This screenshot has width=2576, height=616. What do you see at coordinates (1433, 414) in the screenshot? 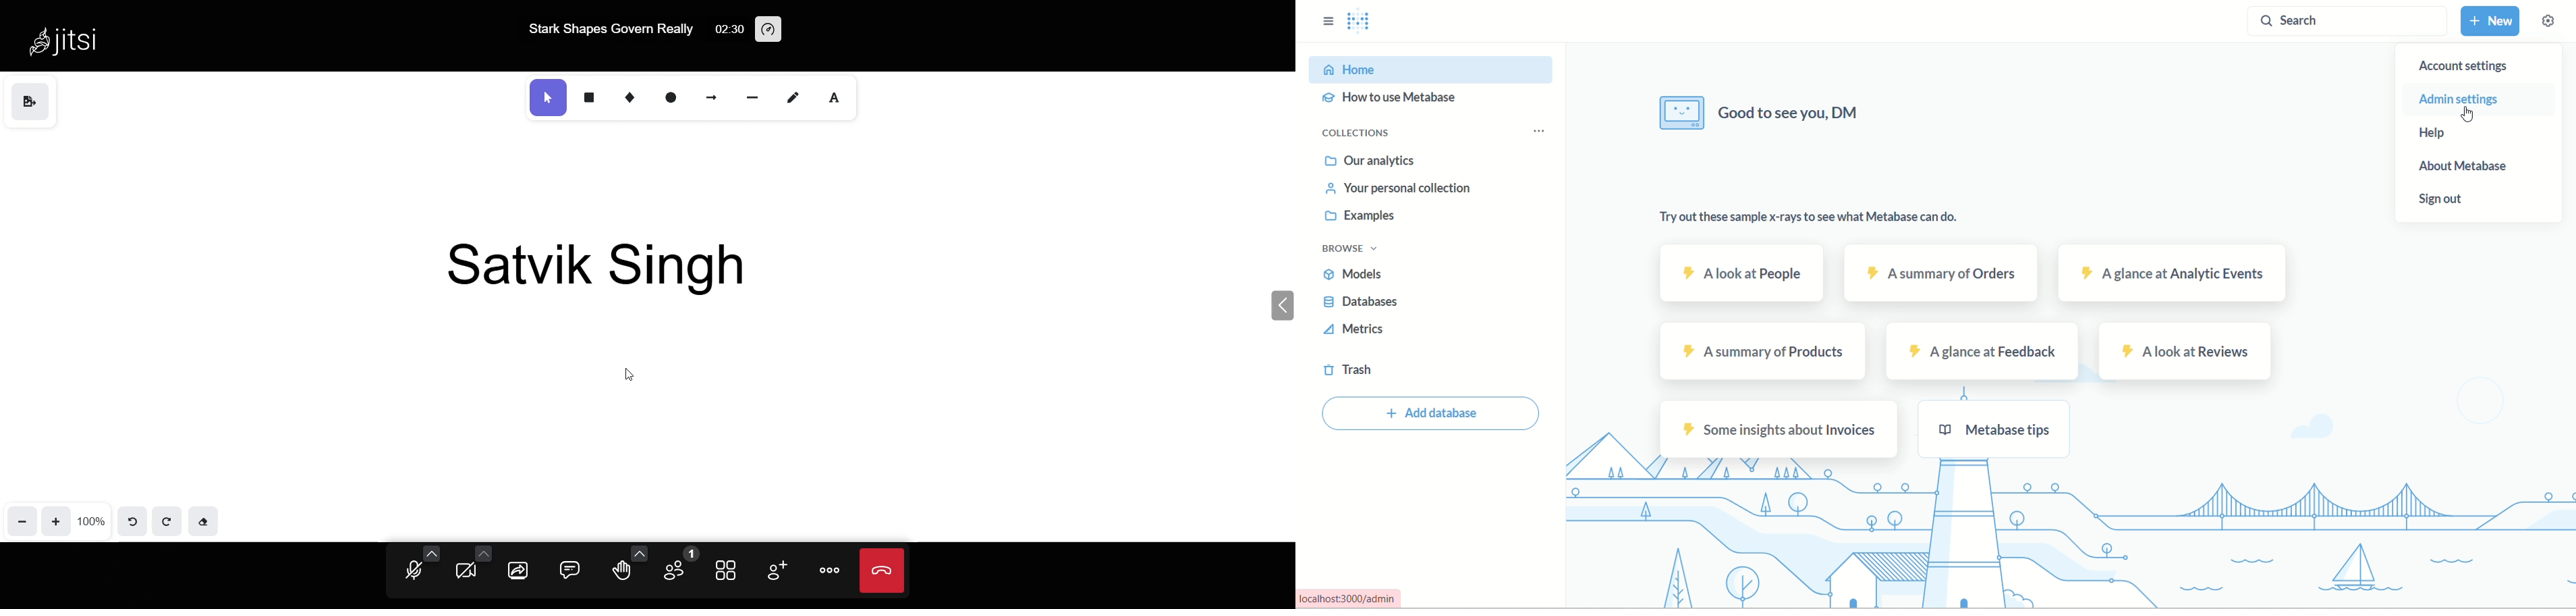
I see `Add database` at bounding box center [1433, 414].